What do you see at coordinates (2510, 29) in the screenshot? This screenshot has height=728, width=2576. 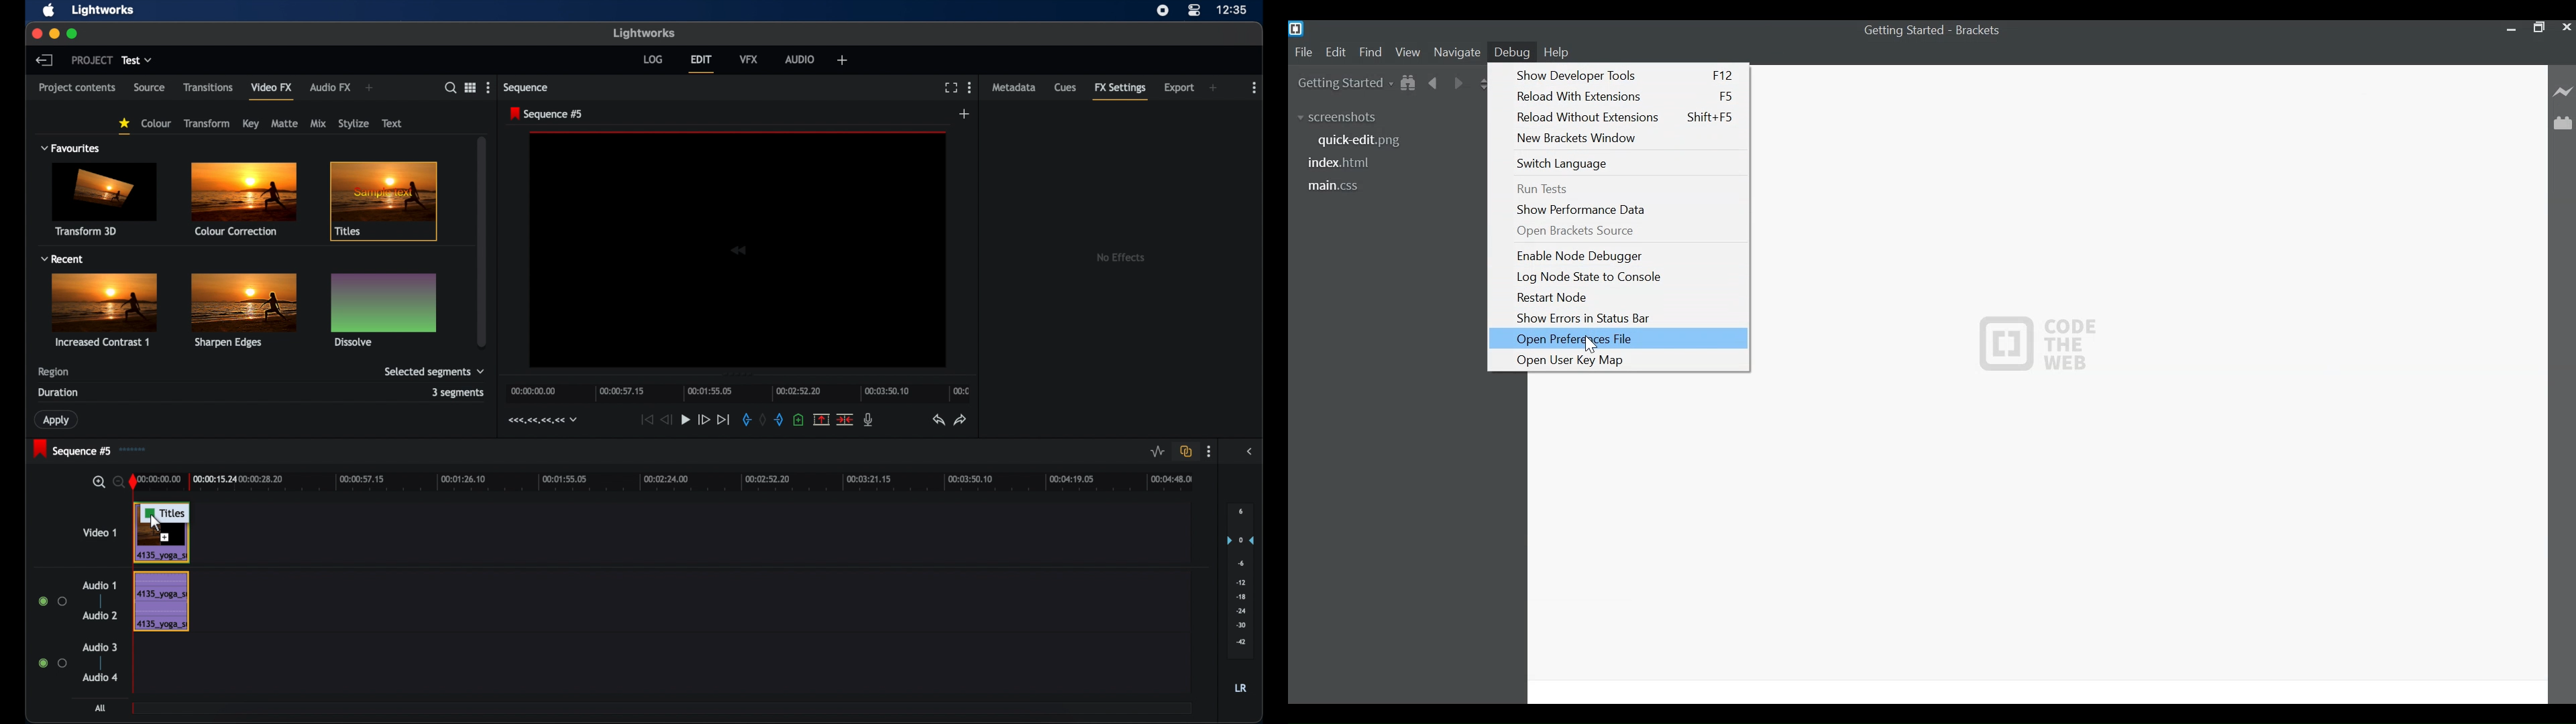 I see `minimize` at bounding box center [2510, 29].